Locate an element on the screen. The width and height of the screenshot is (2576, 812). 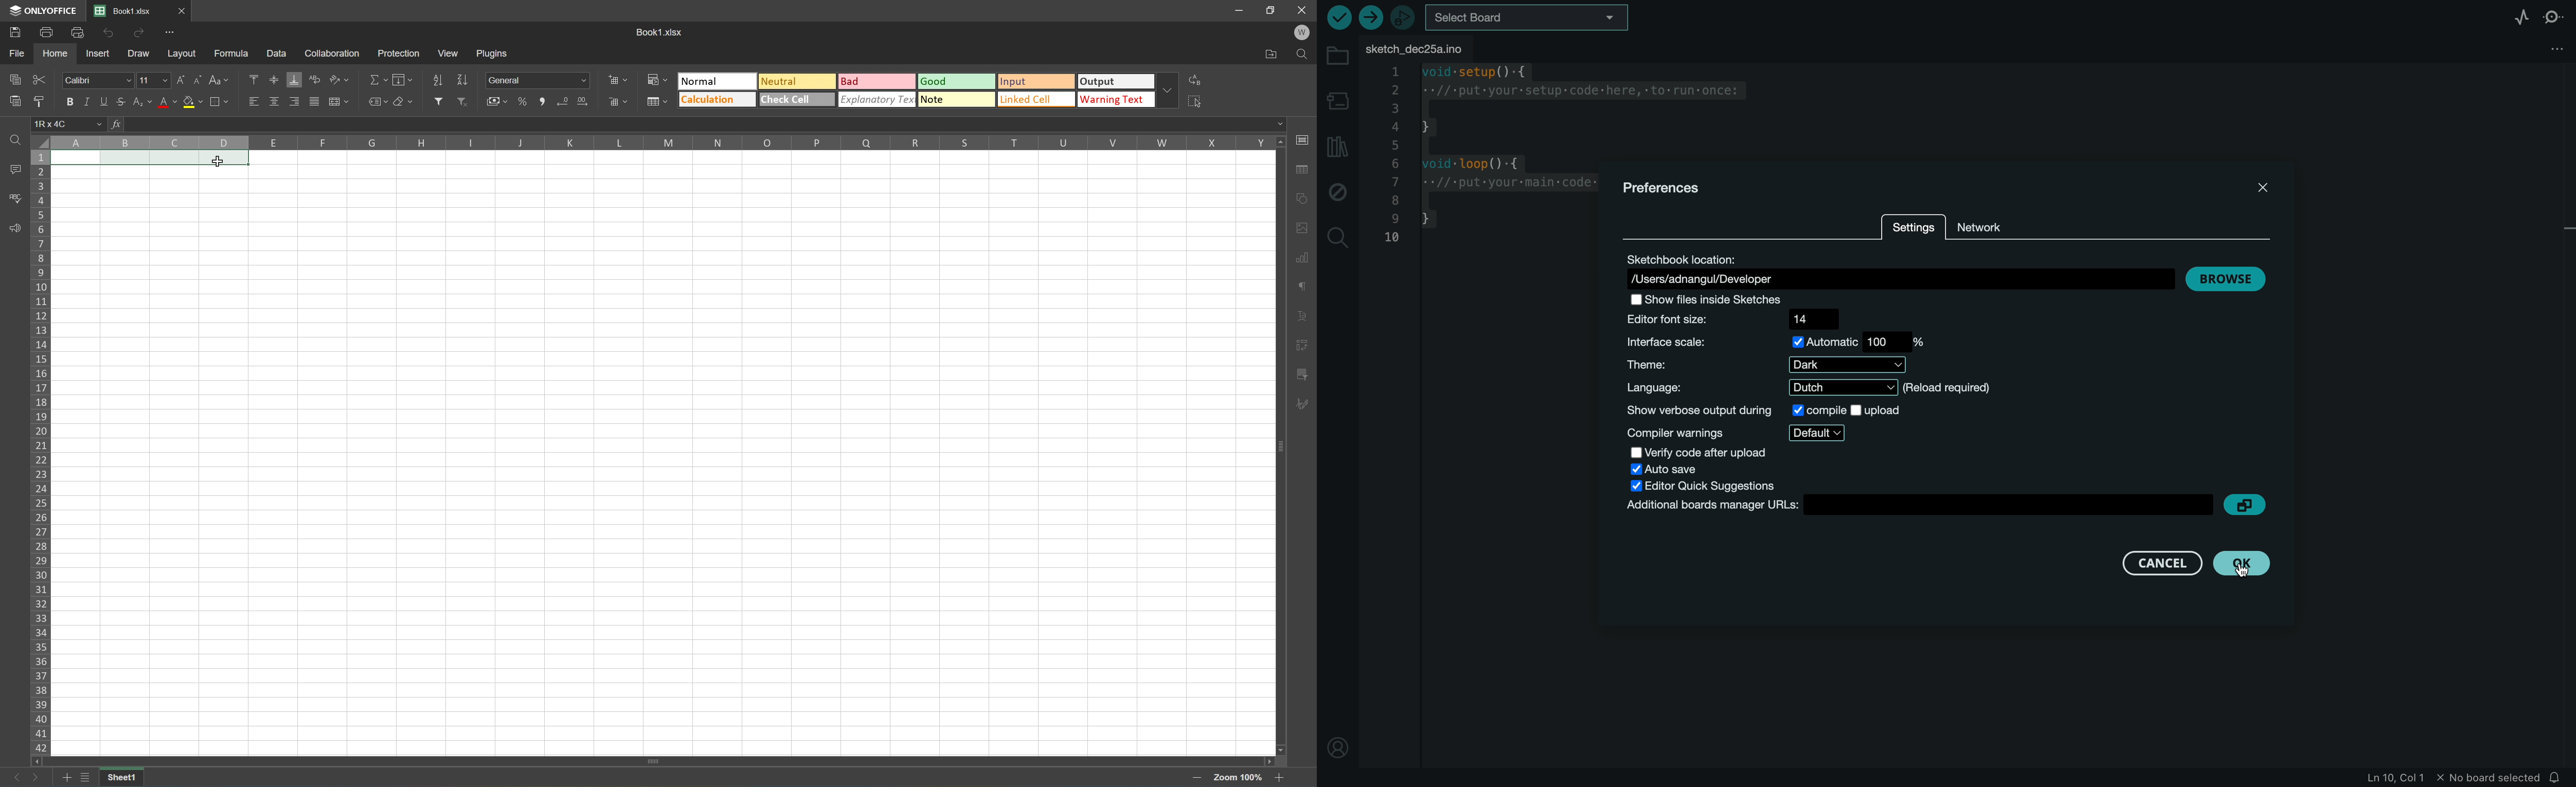
Book1.xlsx is located at coordinates (661, 31).